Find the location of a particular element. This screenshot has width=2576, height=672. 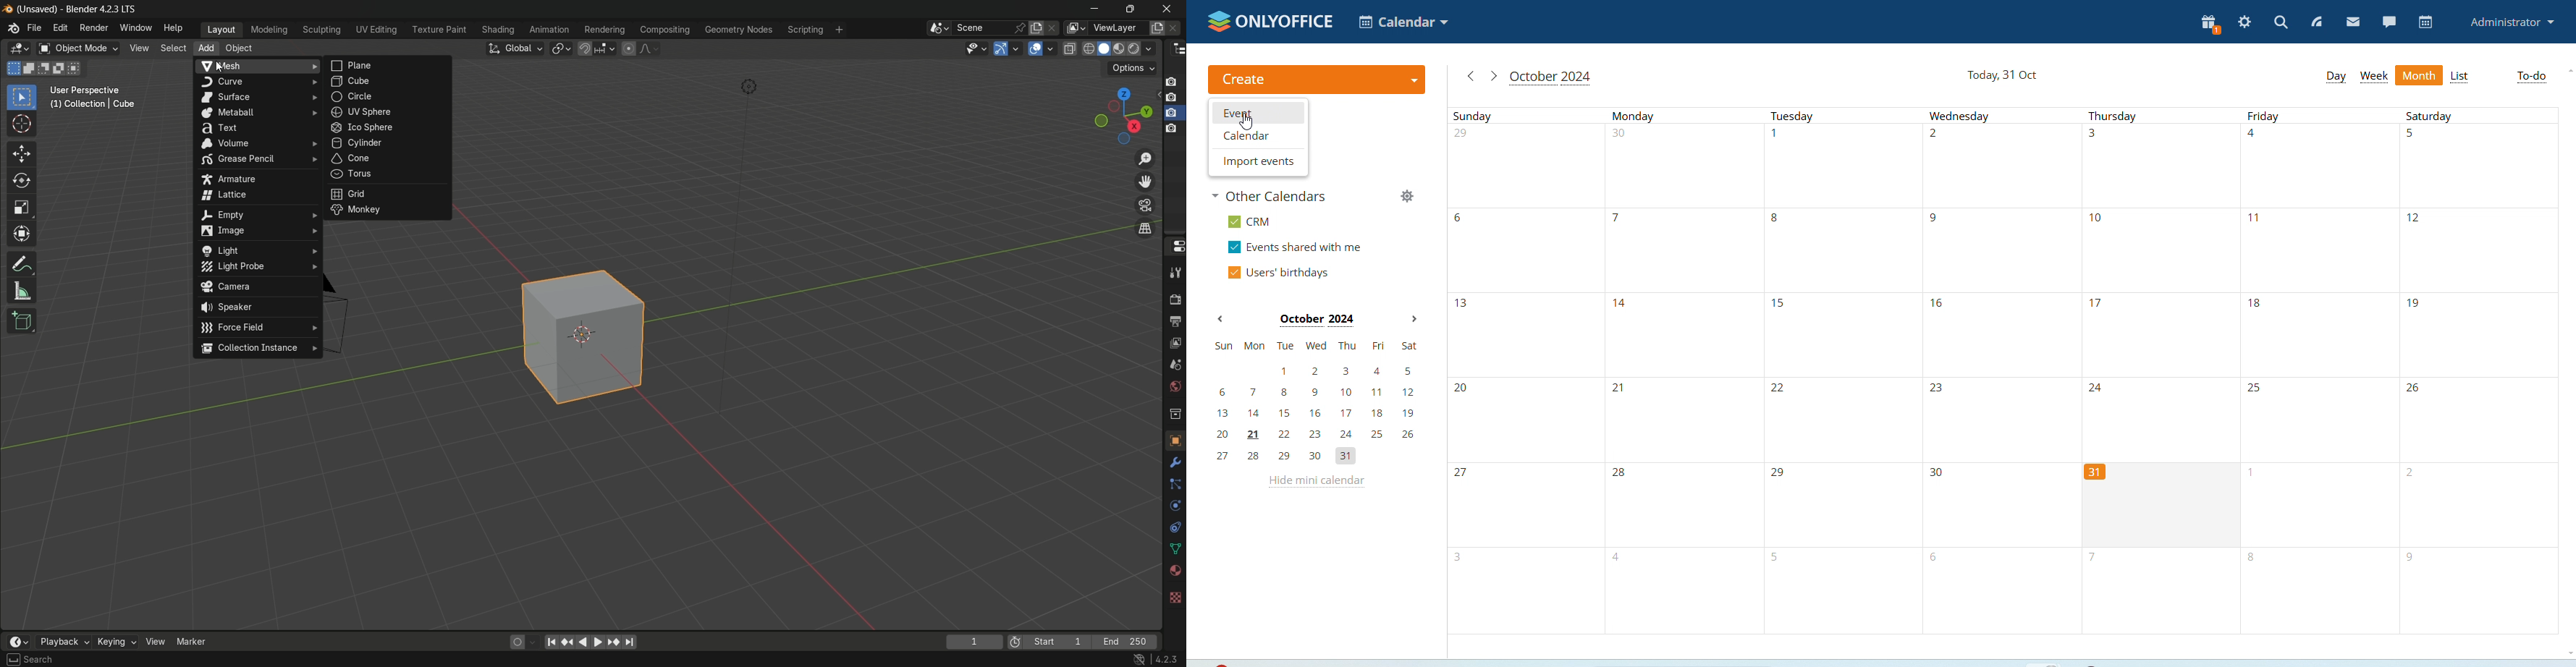

select is located at coordinates (21, 98).